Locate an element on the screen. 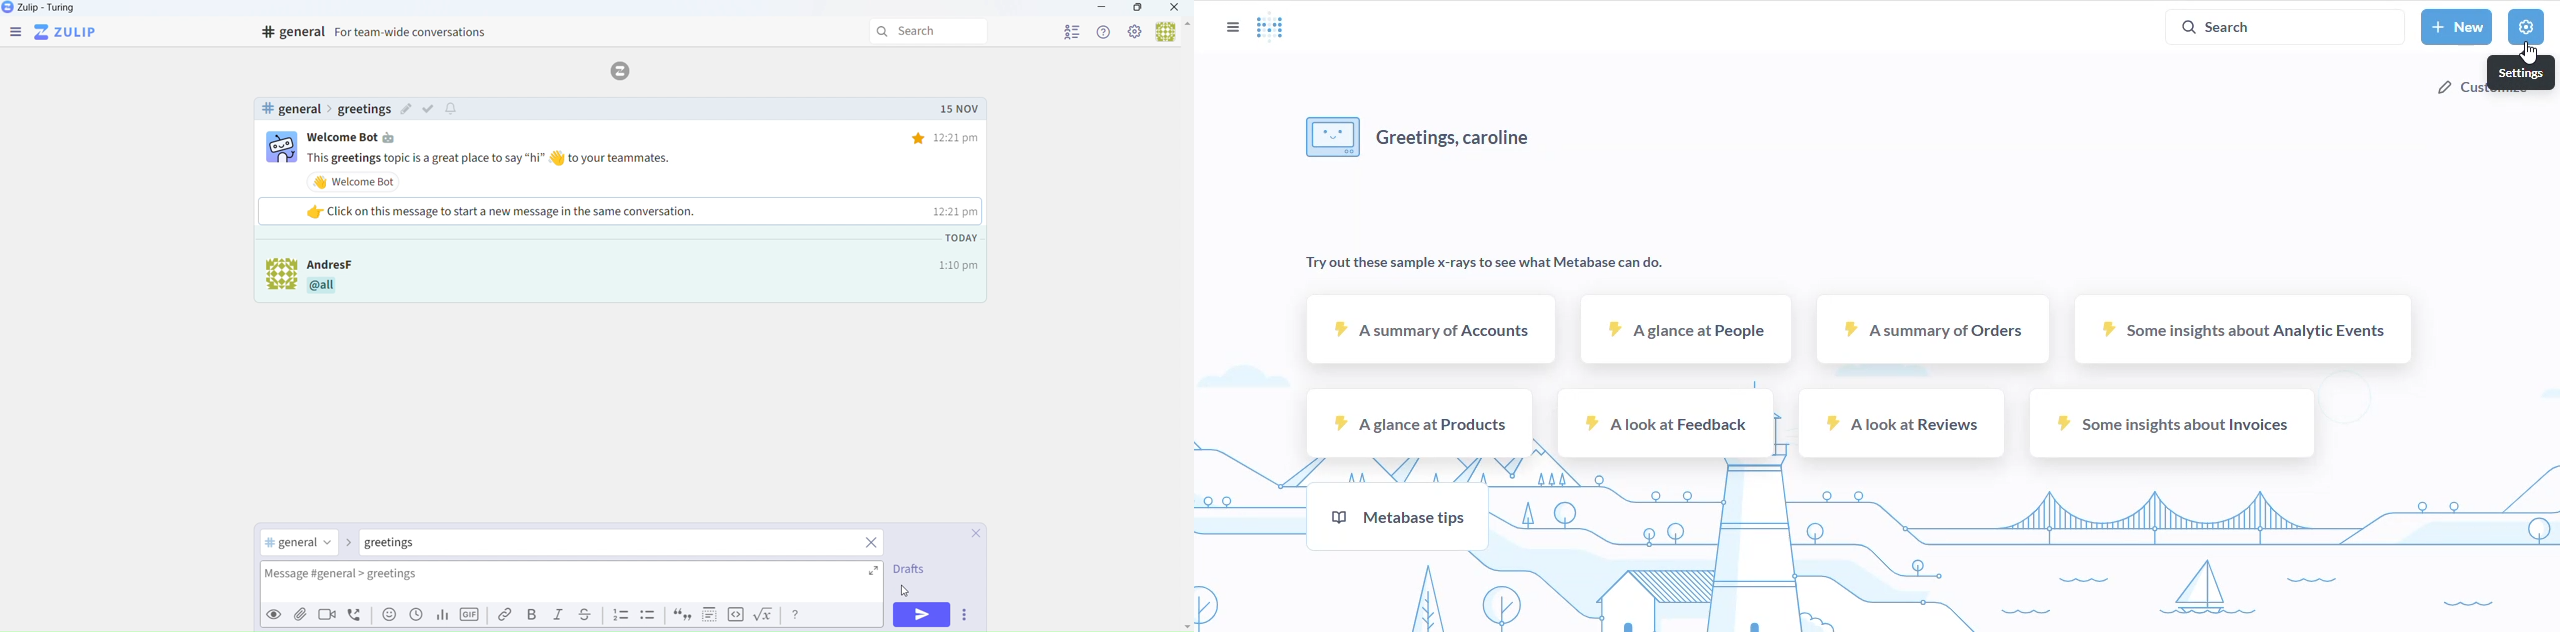 The width and height of the screenshot is (2576, 644). Italic is located at coordinates (559, 617).